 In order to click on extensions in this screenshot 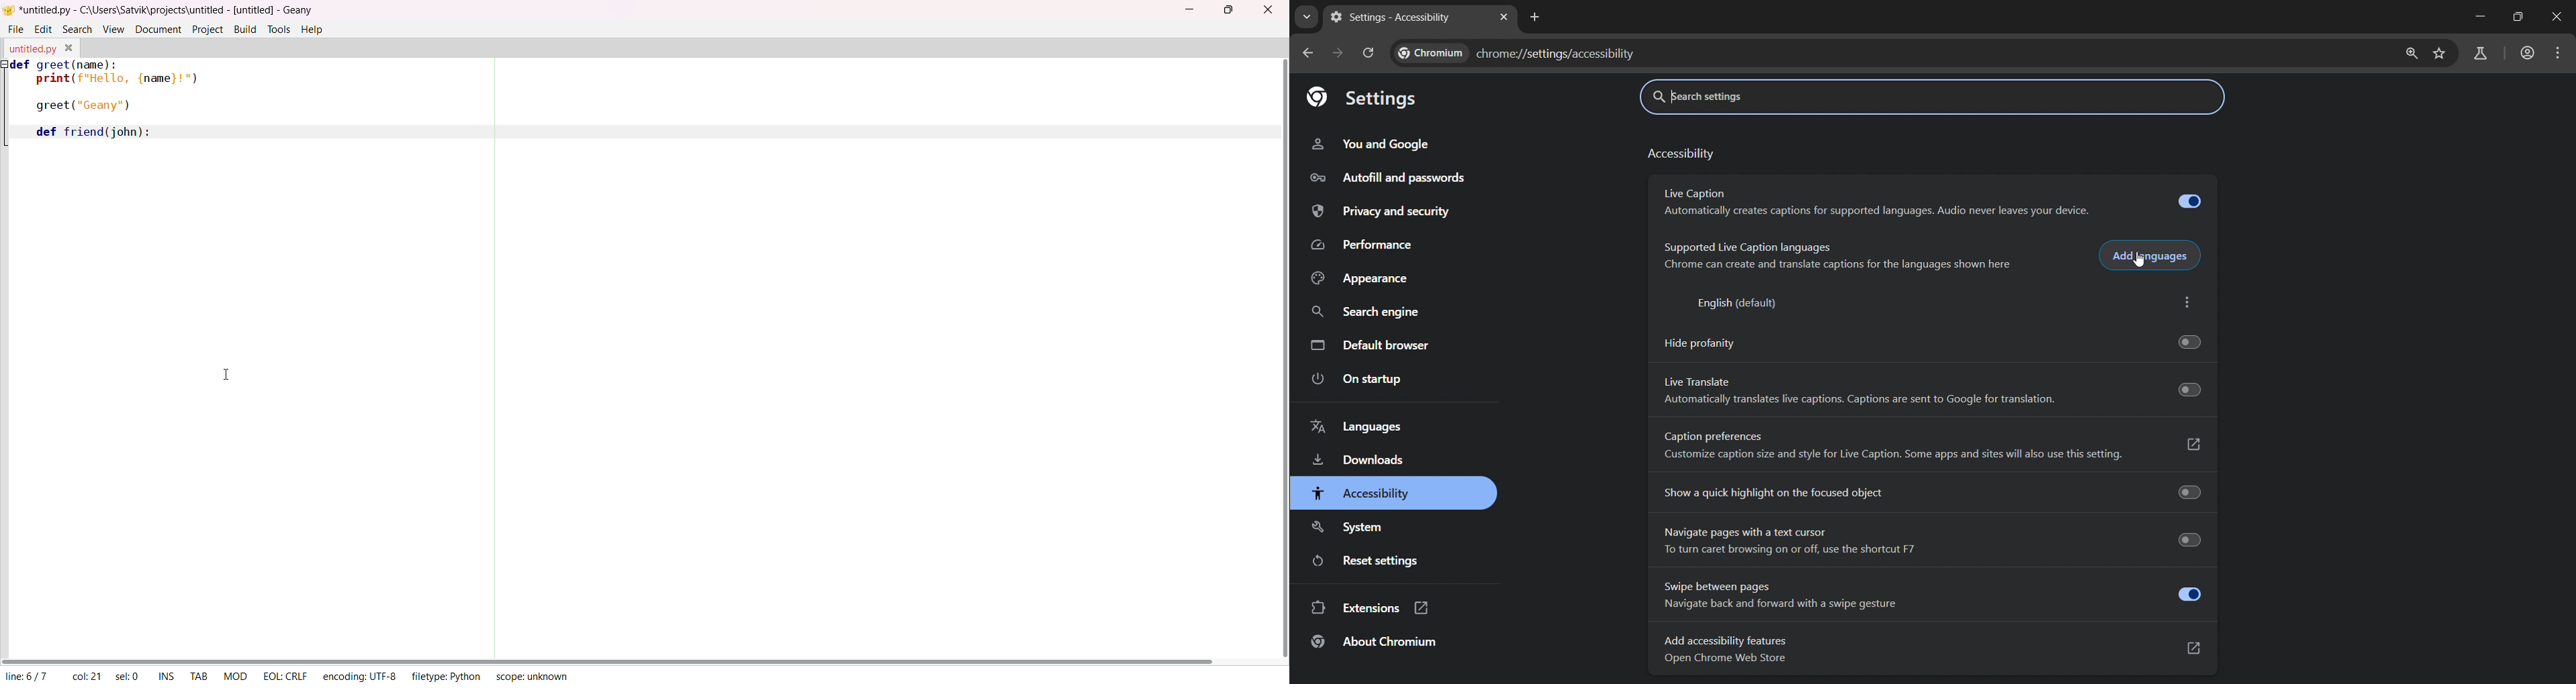, I will do `click(1368, 609)`.